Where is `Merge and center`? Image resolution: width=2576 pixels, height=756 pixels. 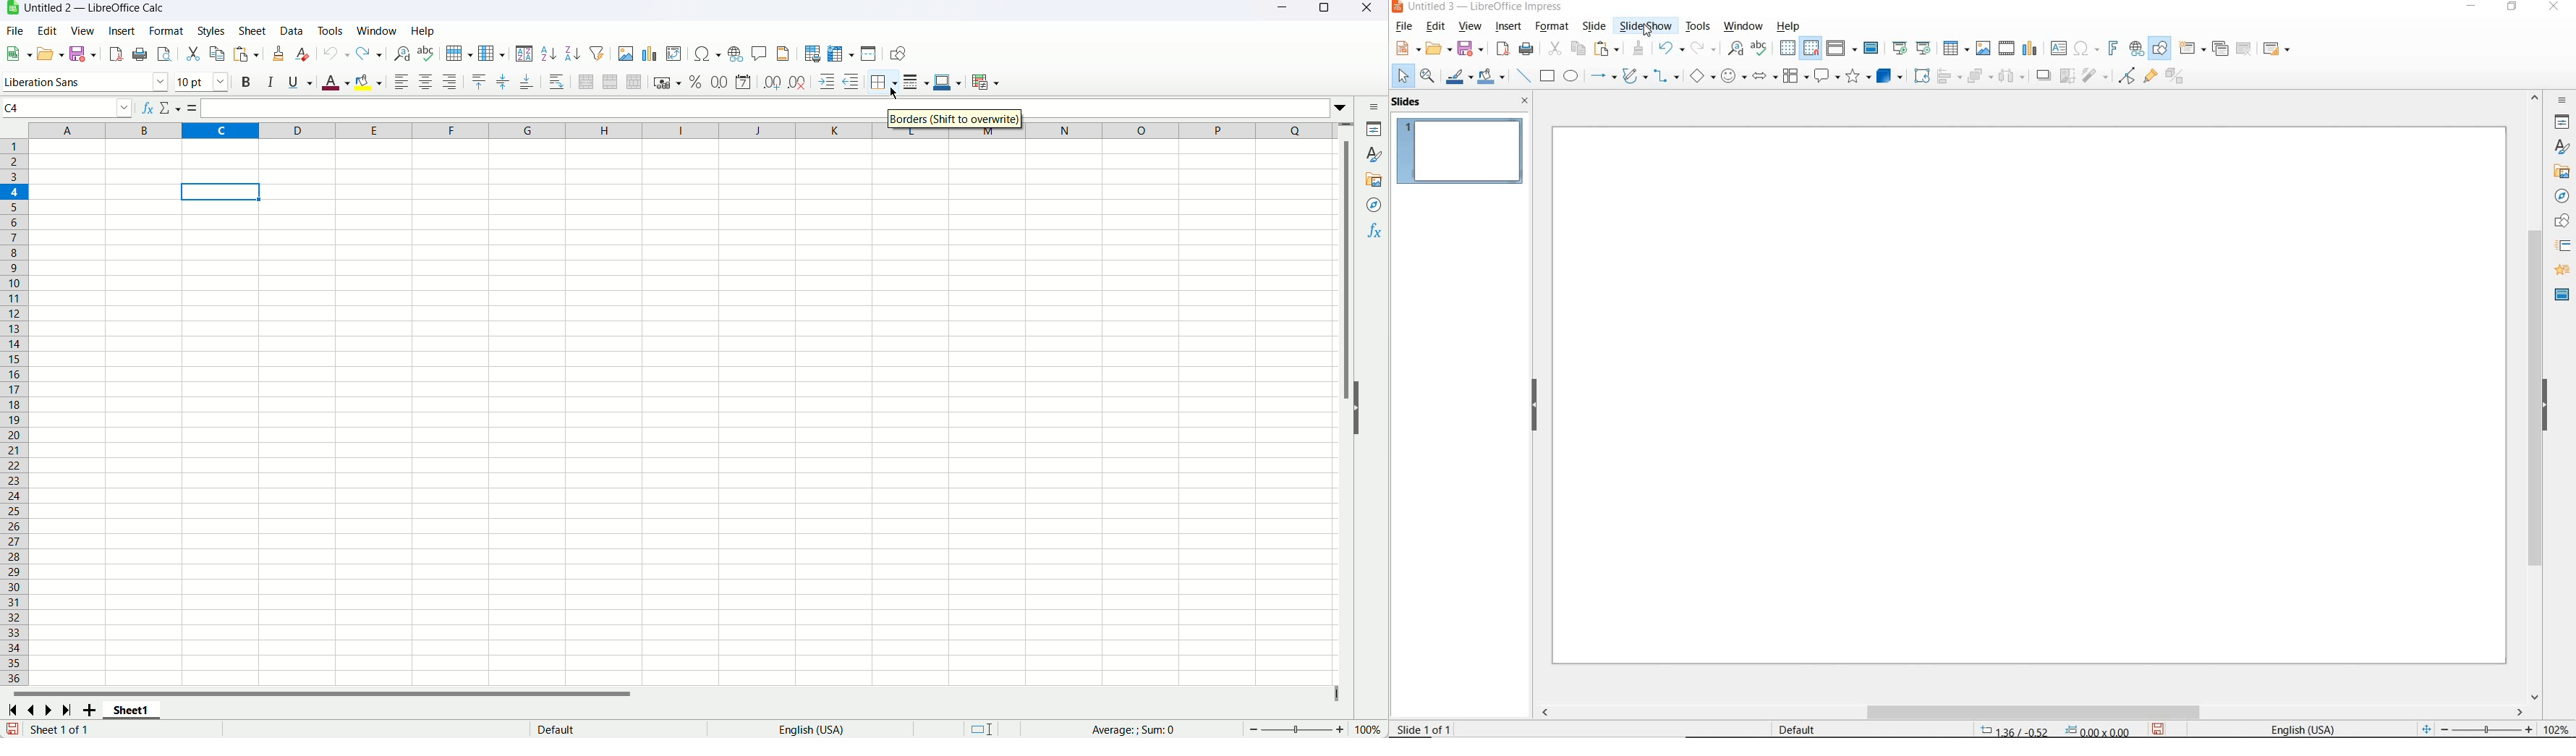
Merge and center is located at coordinates (586, 82).